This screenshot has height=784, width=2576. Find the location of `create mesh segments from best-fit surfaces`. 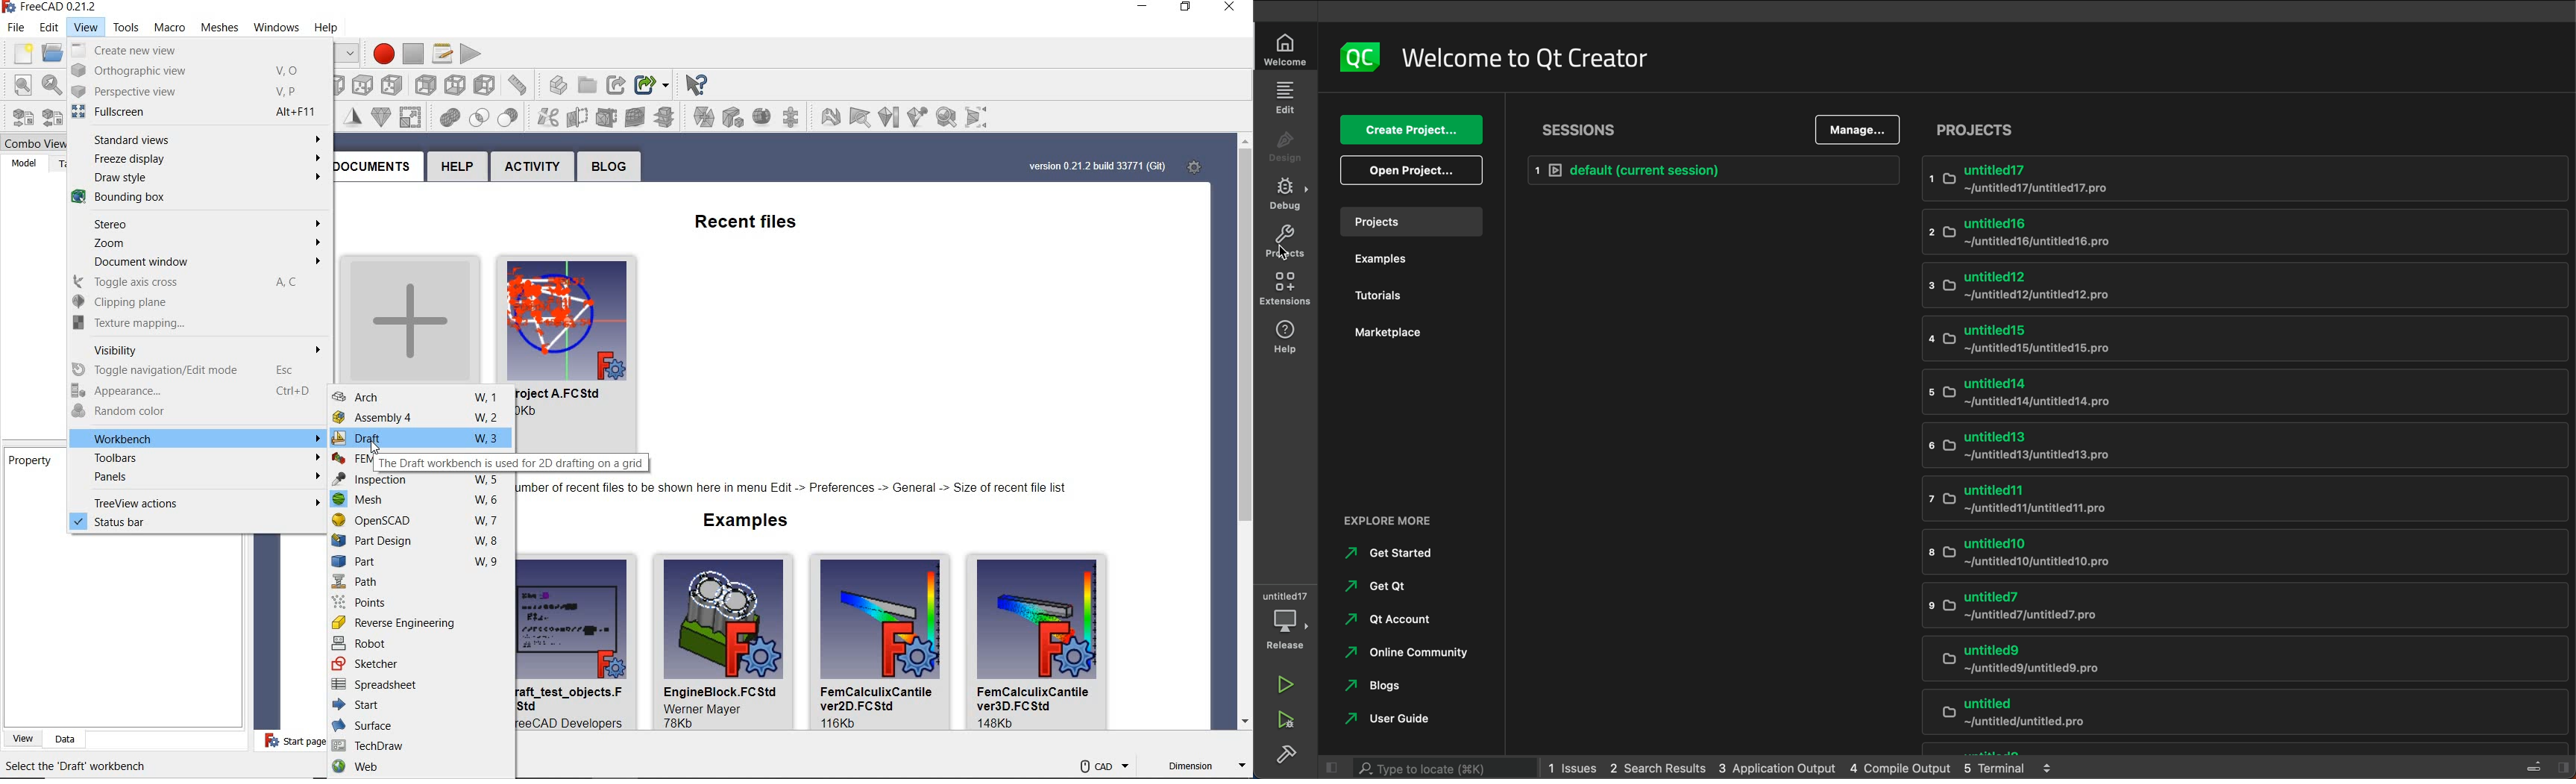

create mesh segments from best-fit surfaces is located at coordinates (760, 118).